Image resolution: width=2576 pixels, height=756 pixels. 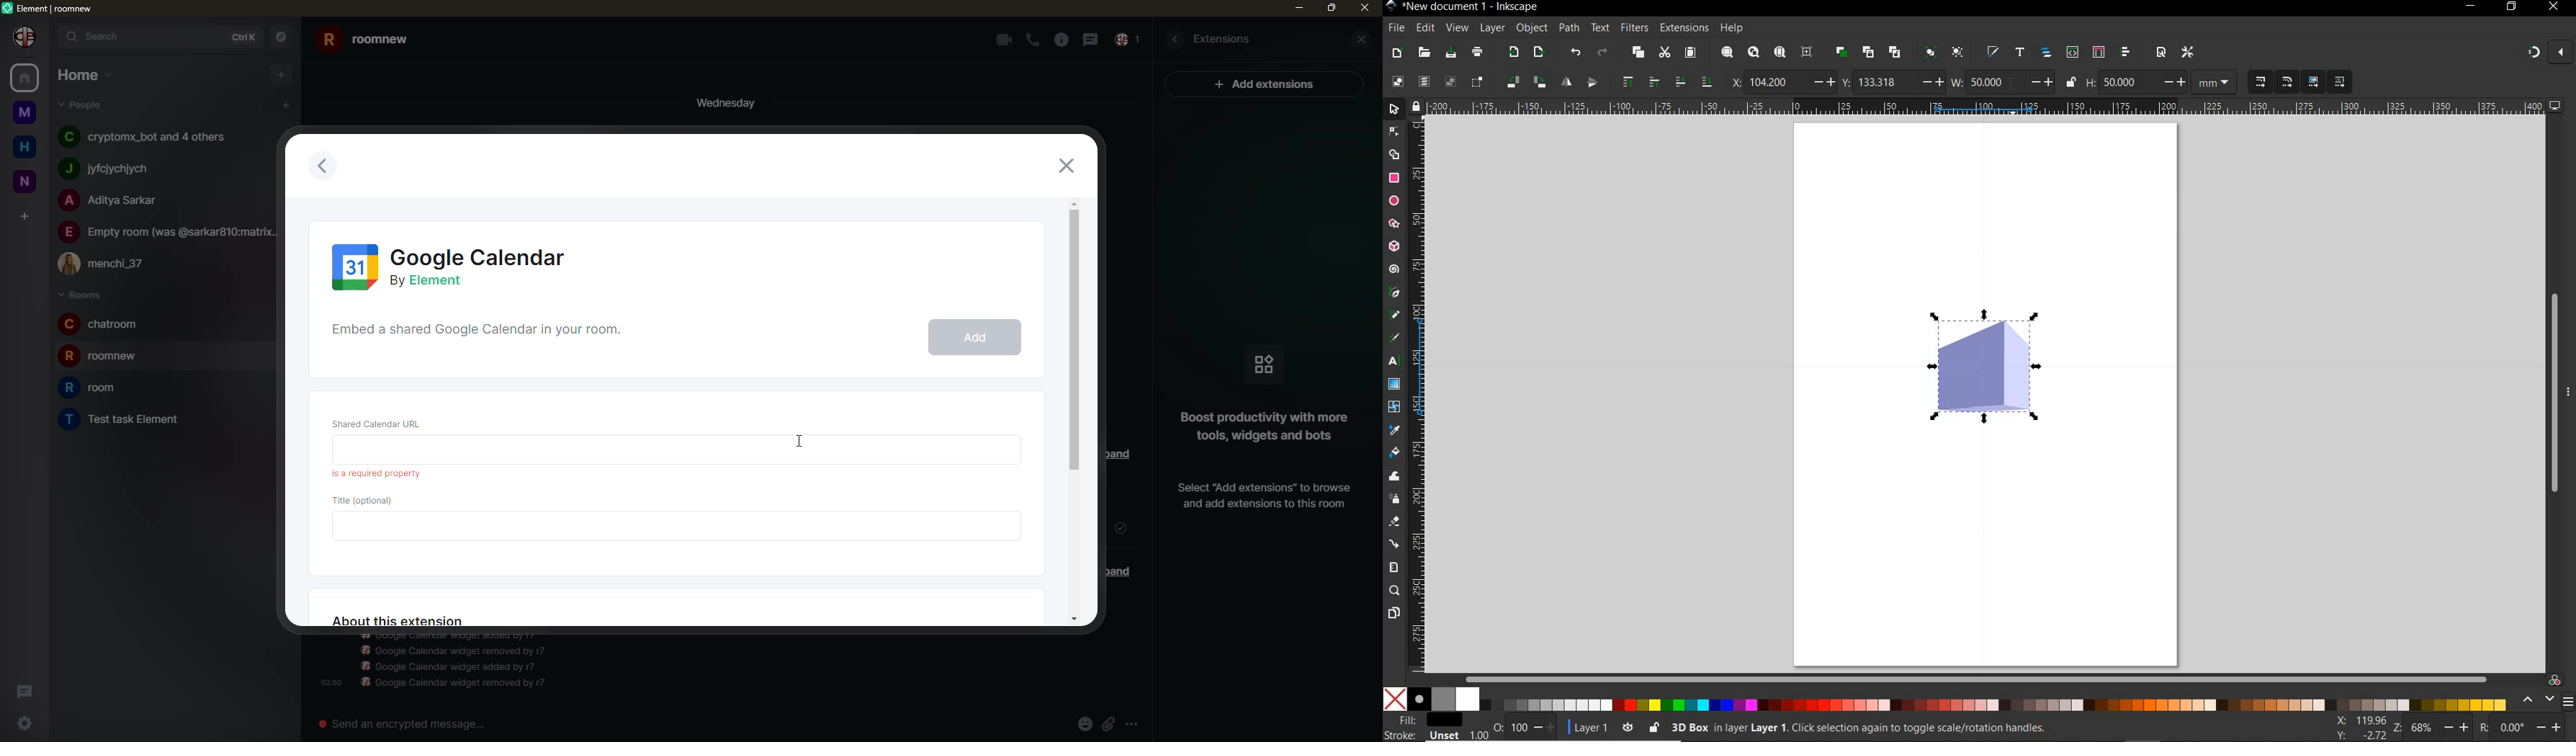 What do you see at coordinates (1978, 678) in the screenshot?
I see `scrollbar` at bounding box center [1978, 678].